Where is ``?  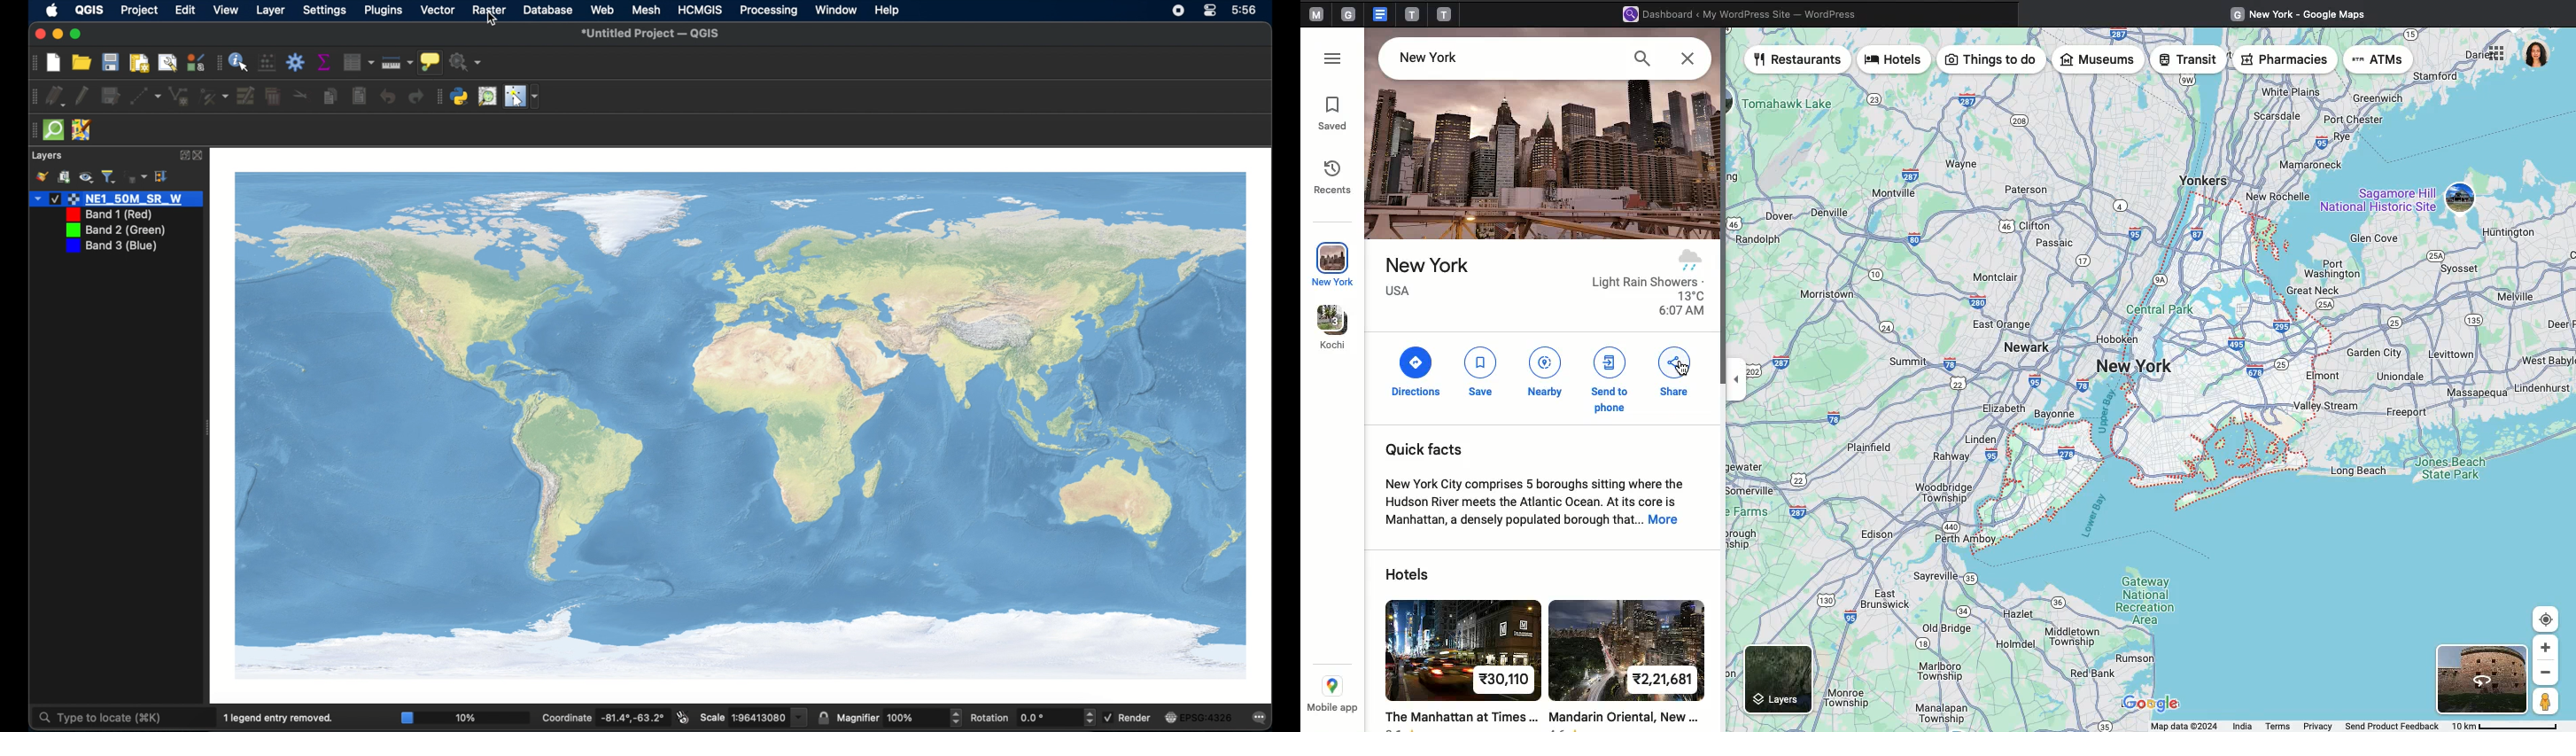
 is located at coordinates (359, 62).